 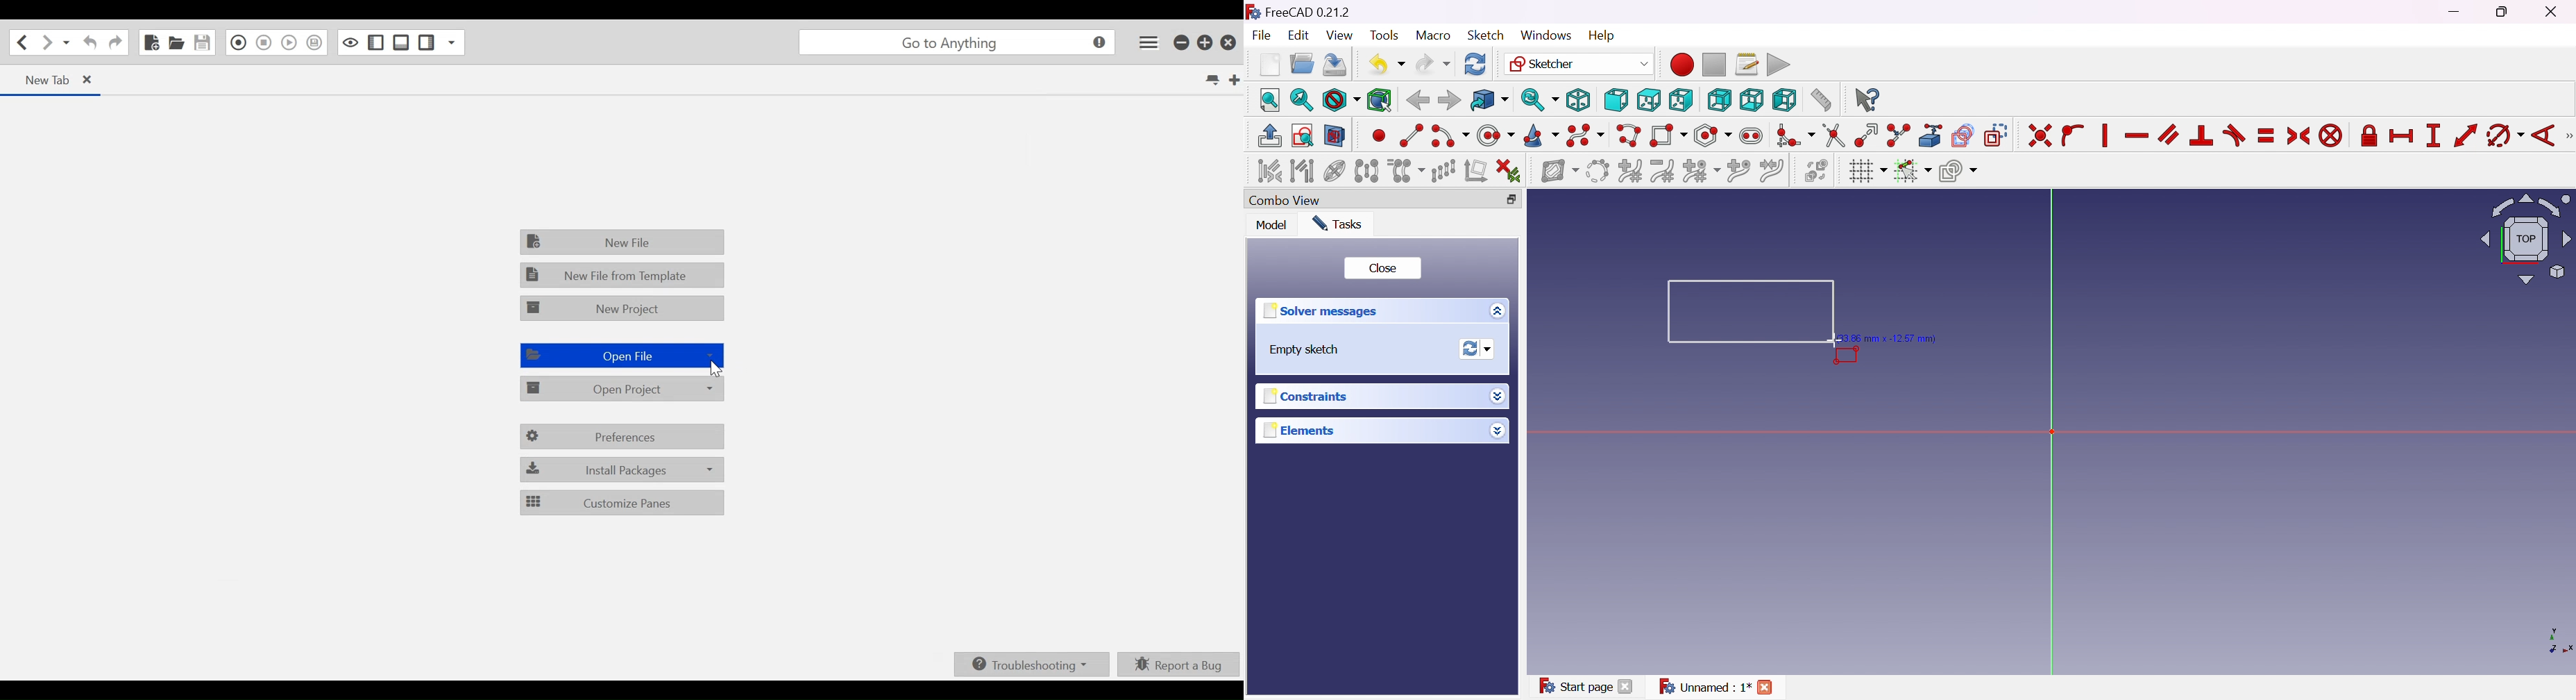 I want to click on Restore Down, so click(x=2504, y=13).